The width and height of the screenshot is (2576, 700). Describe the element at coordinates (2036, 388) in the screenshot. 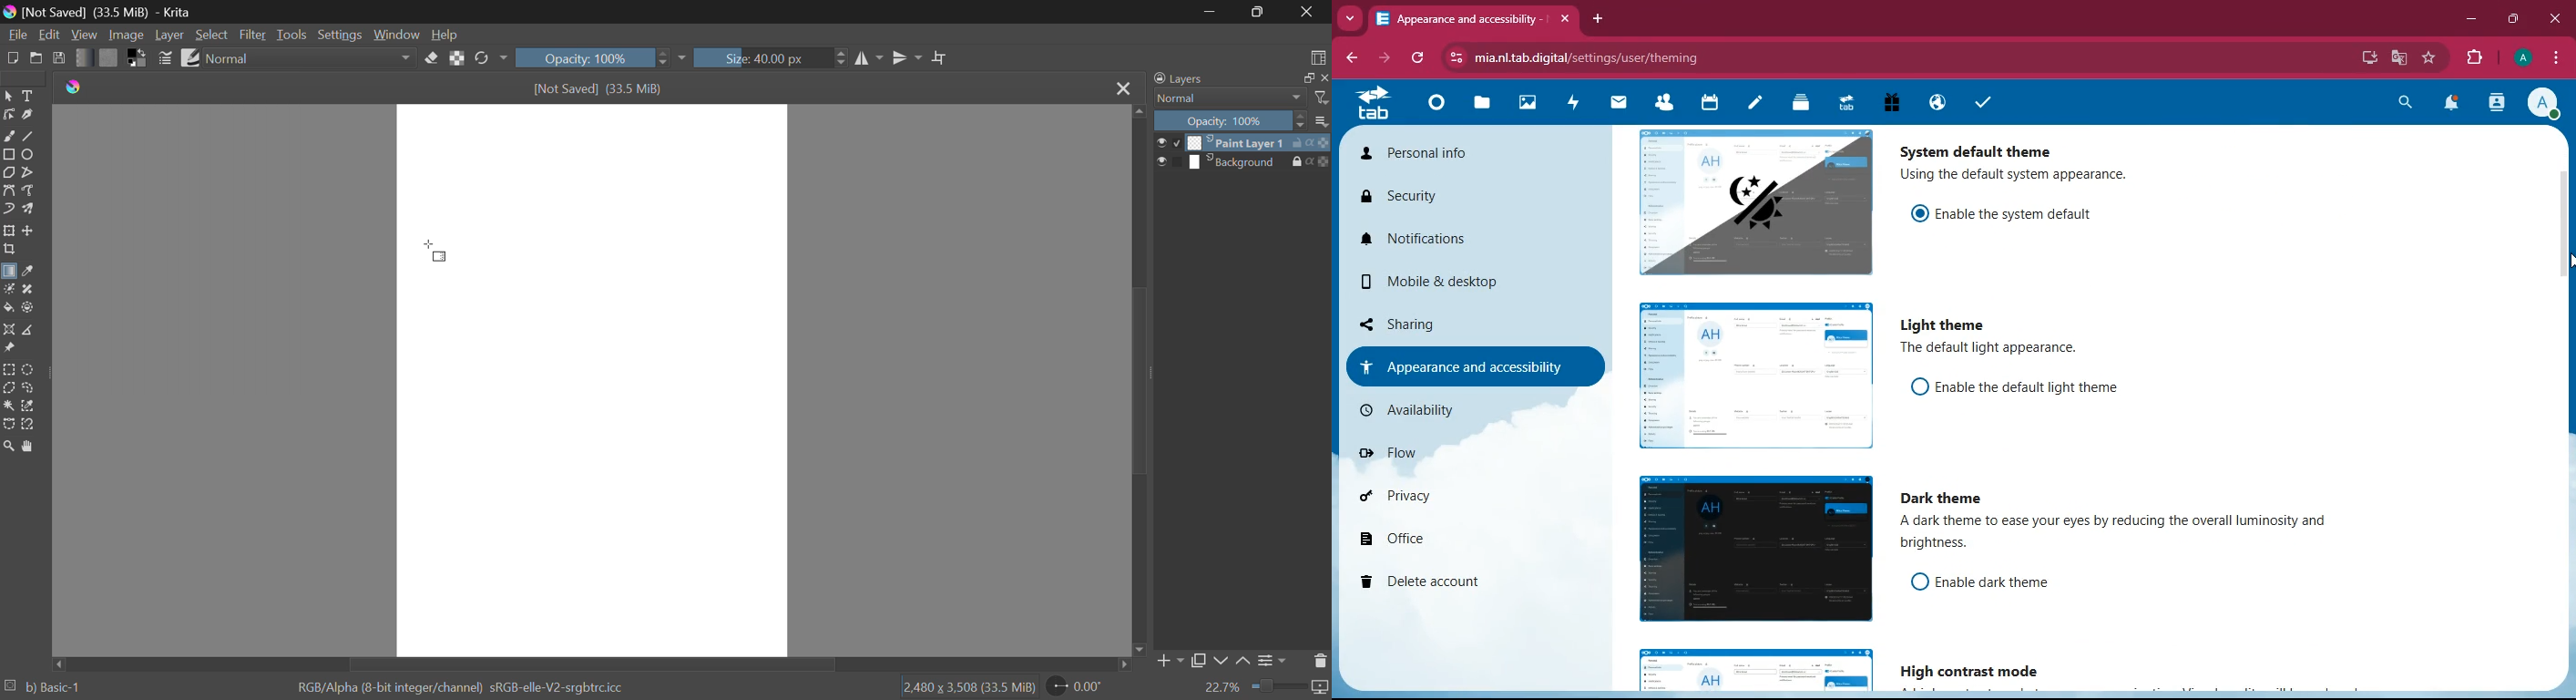

I see `enable` at that location.